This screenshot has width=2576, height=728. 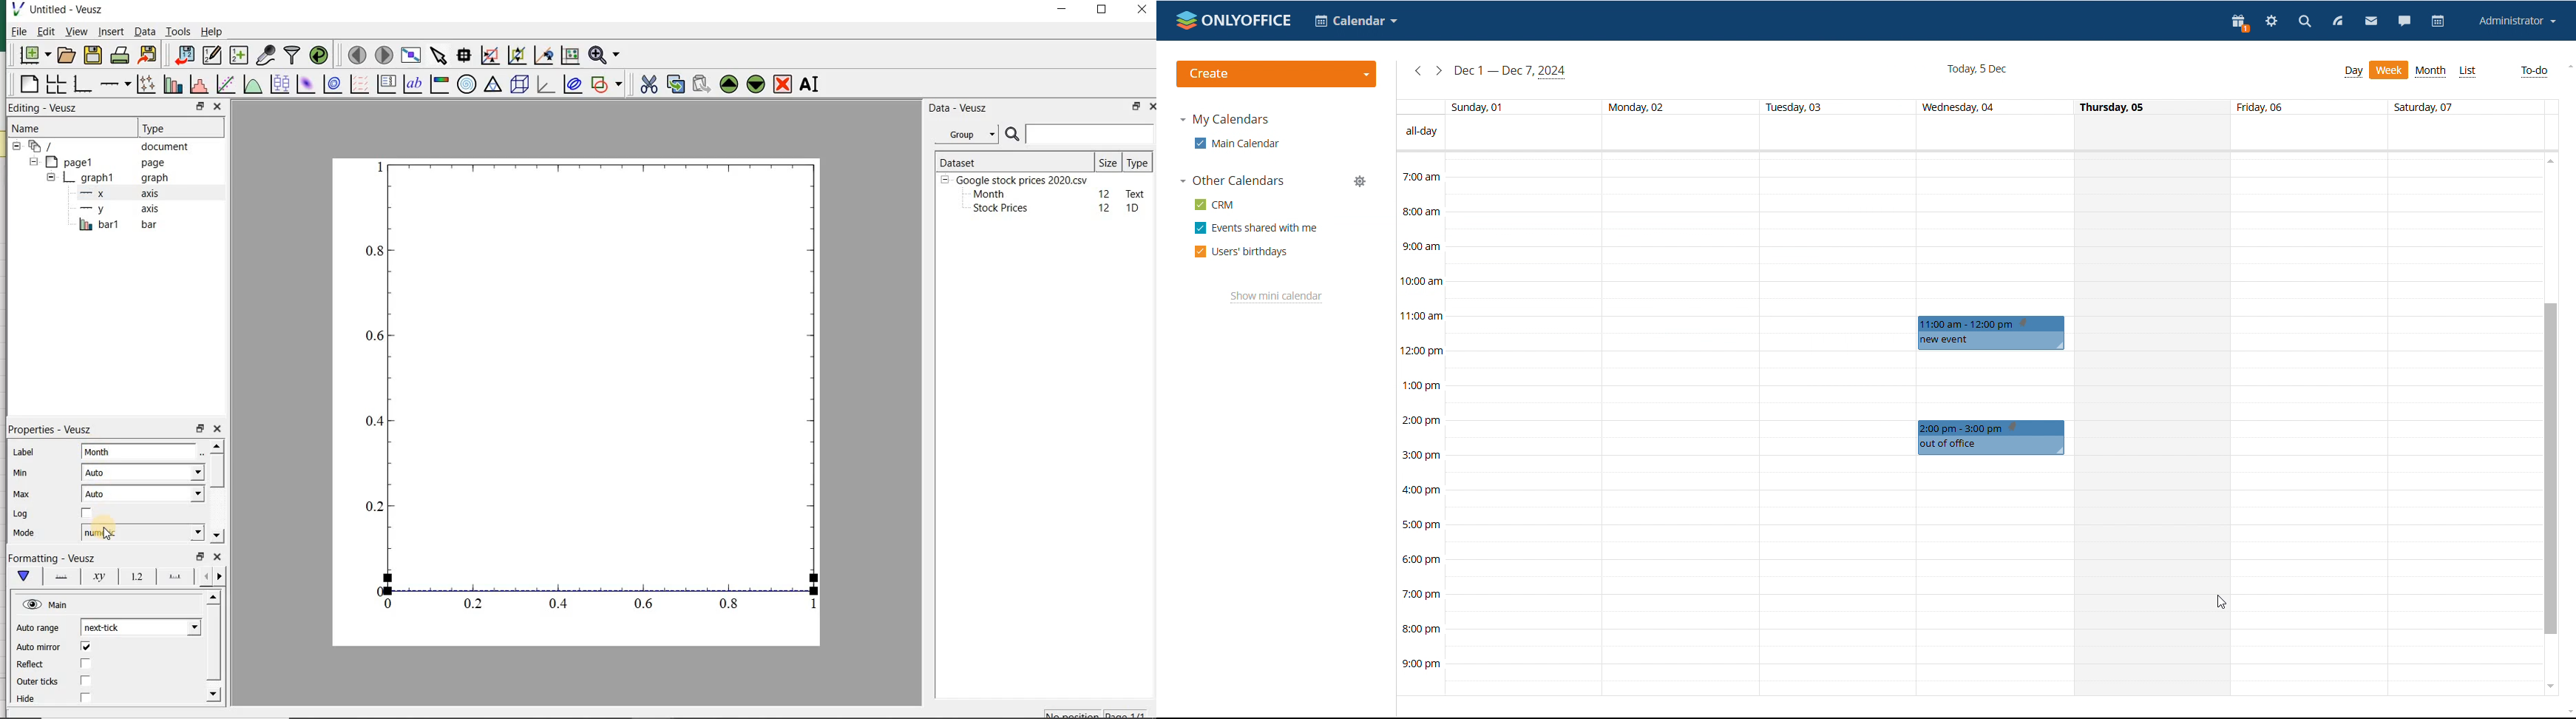 What do you see at coordinates (143, 85) in the screenshot?
I see `plot points with lines and errorbars` at bounding box center [143, 85].